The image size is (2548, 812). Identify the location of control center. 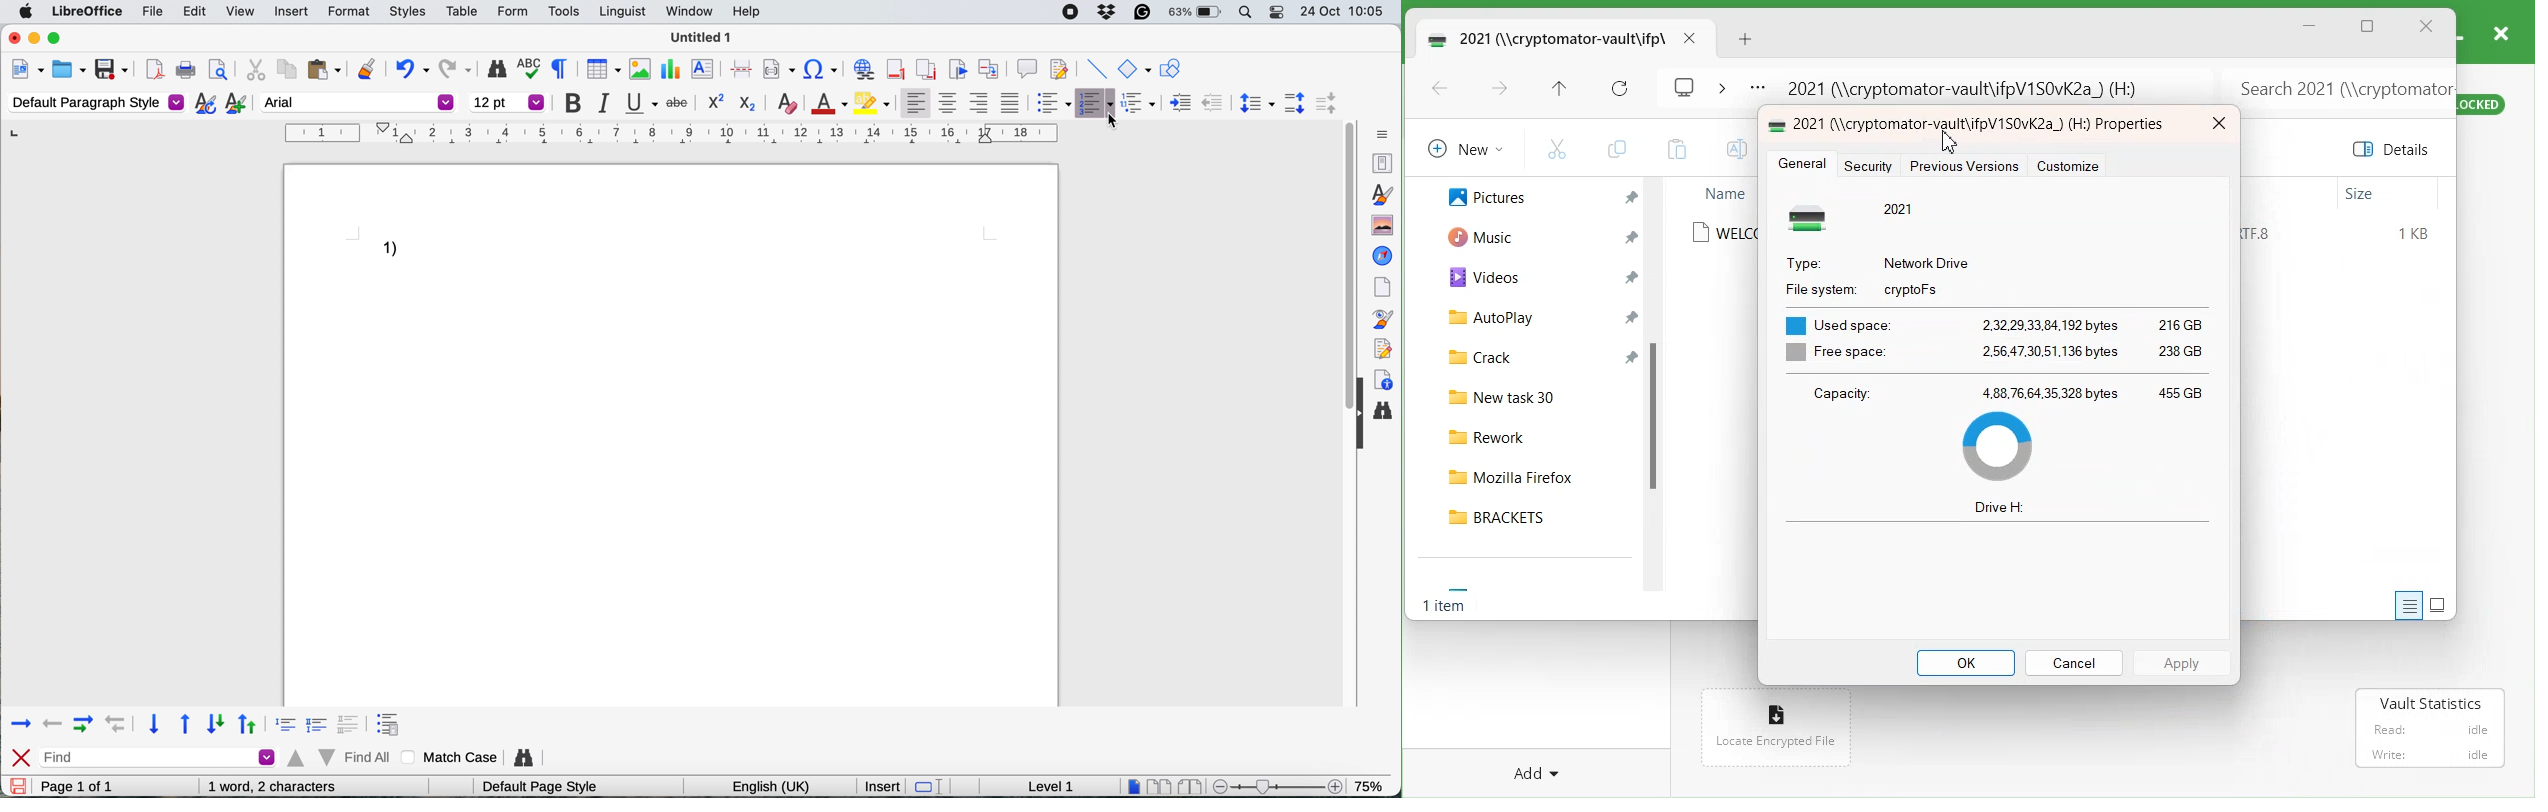
(1275, 12).